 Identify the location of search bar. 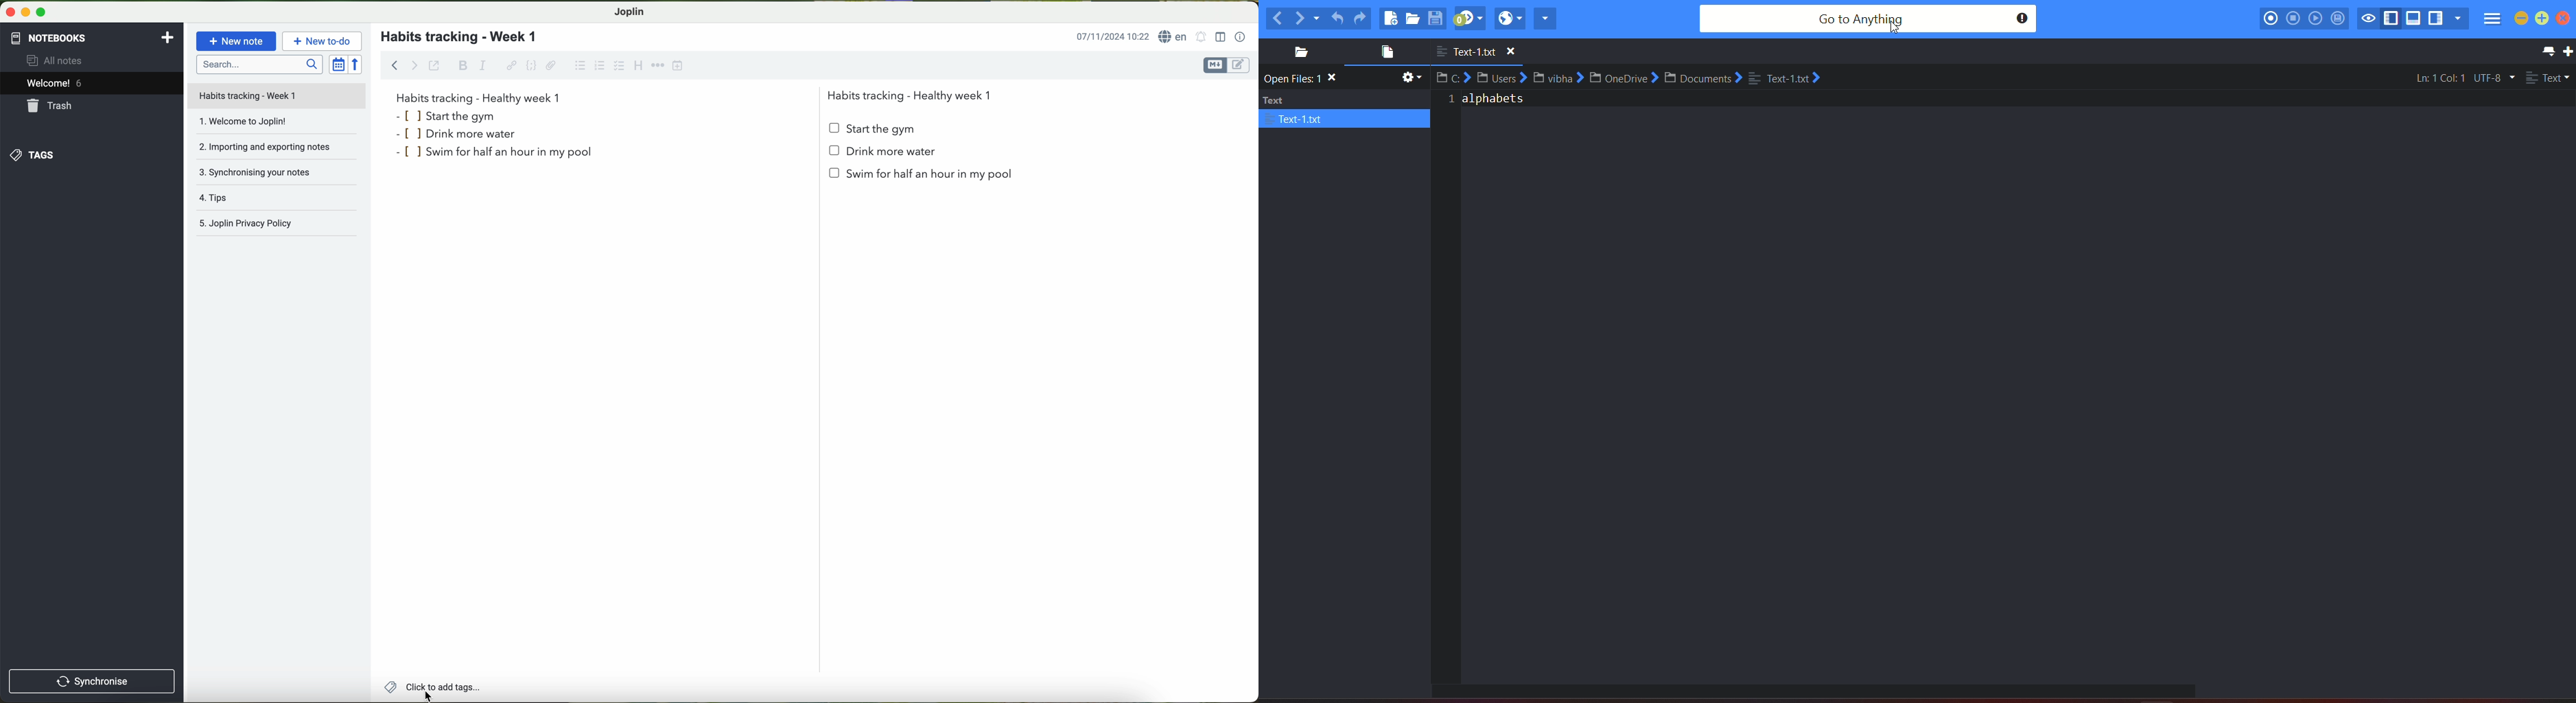
(258, 64).